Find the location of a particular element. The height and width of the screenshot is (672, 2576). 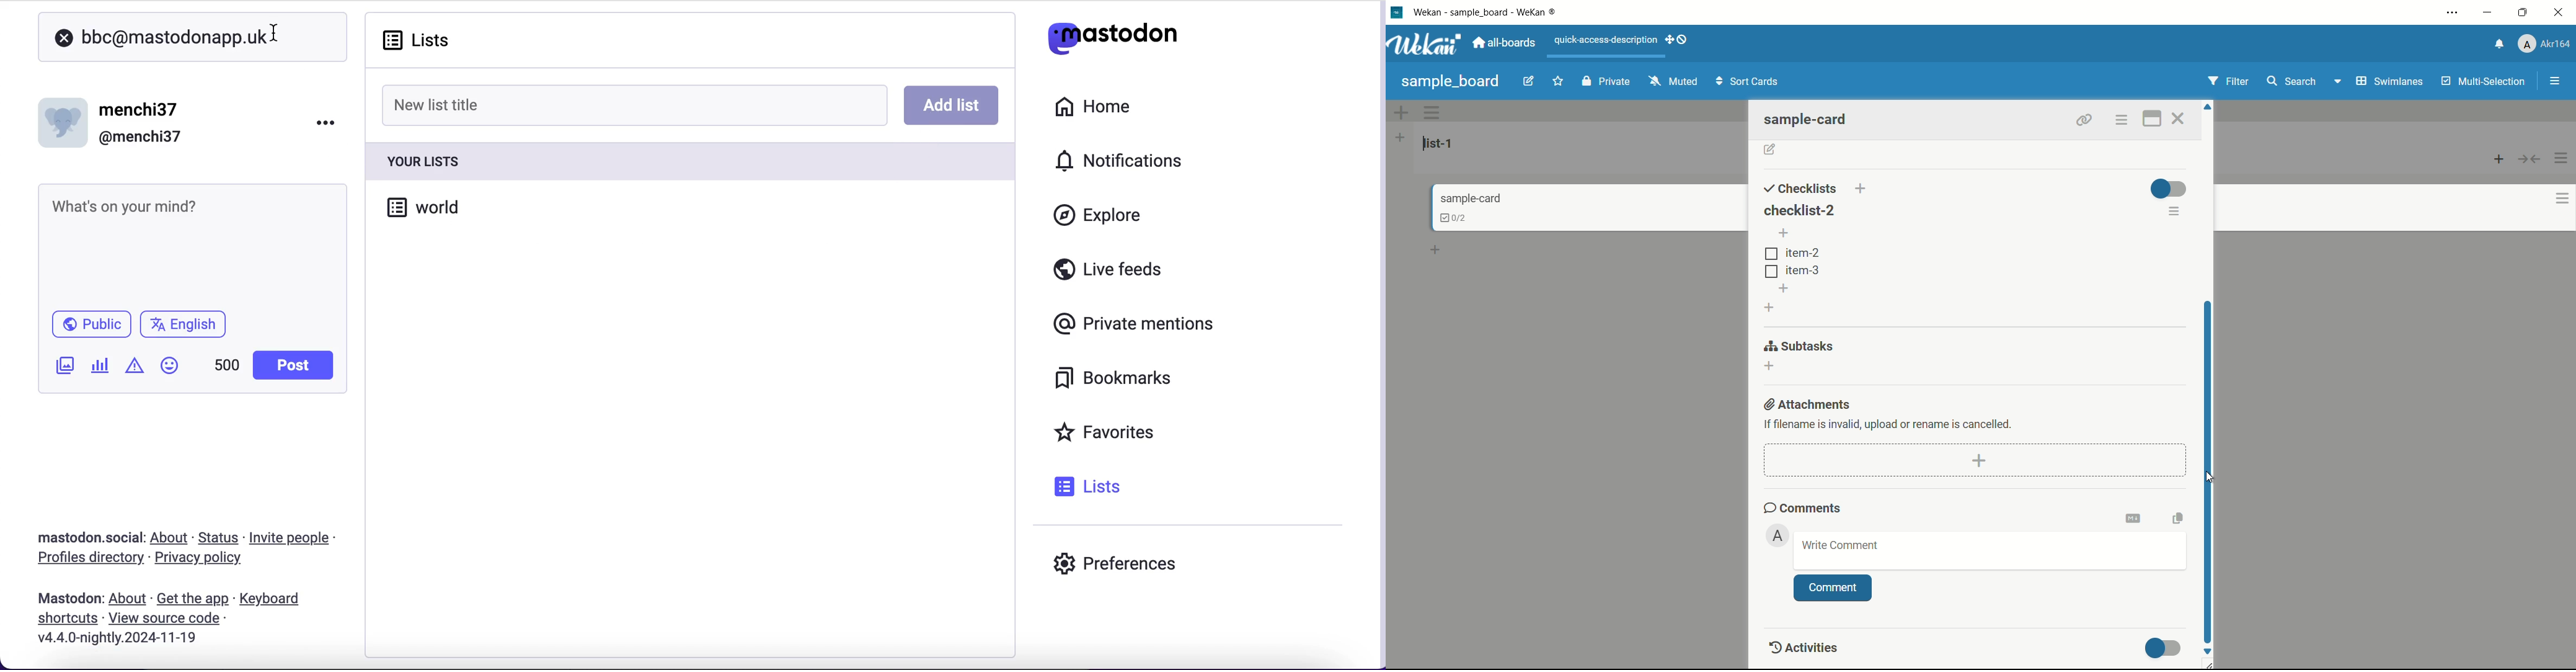

multi selection is located at coordinates (2482, 83).